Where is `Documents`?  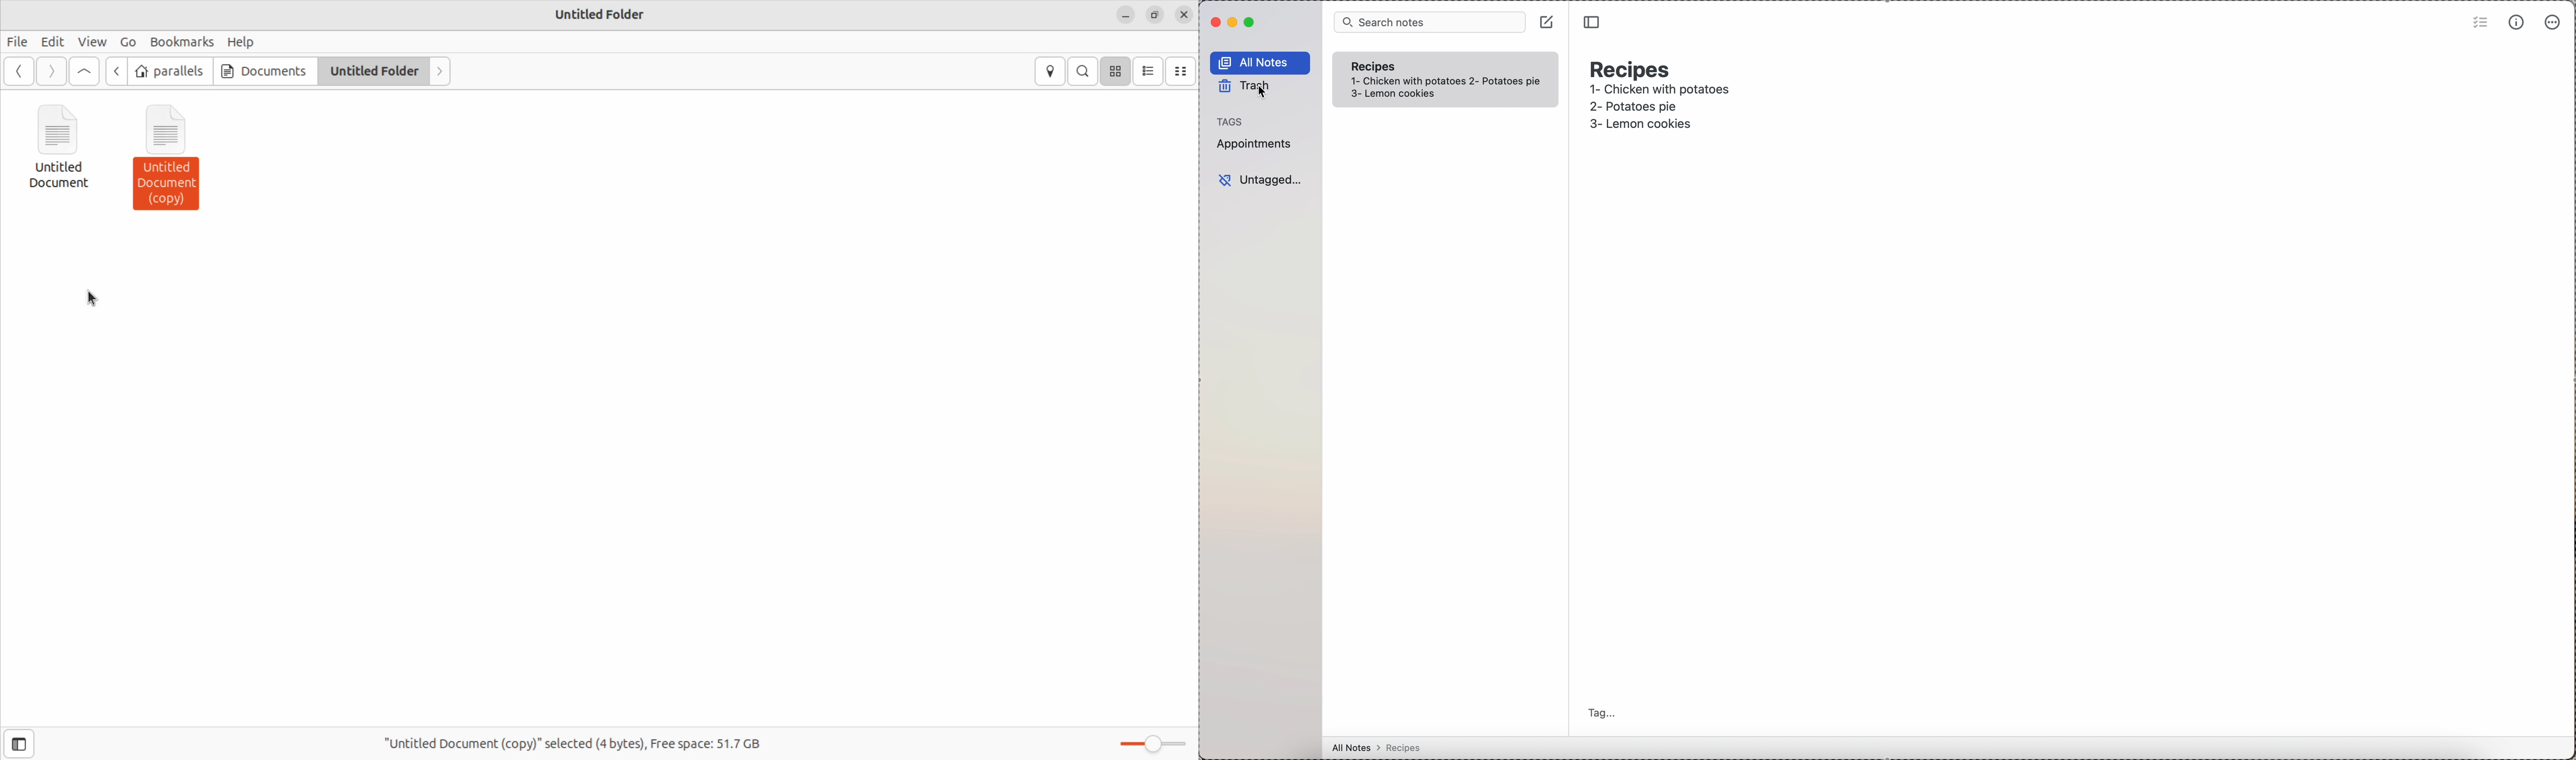 Documents is located at coordinates (263, 71).